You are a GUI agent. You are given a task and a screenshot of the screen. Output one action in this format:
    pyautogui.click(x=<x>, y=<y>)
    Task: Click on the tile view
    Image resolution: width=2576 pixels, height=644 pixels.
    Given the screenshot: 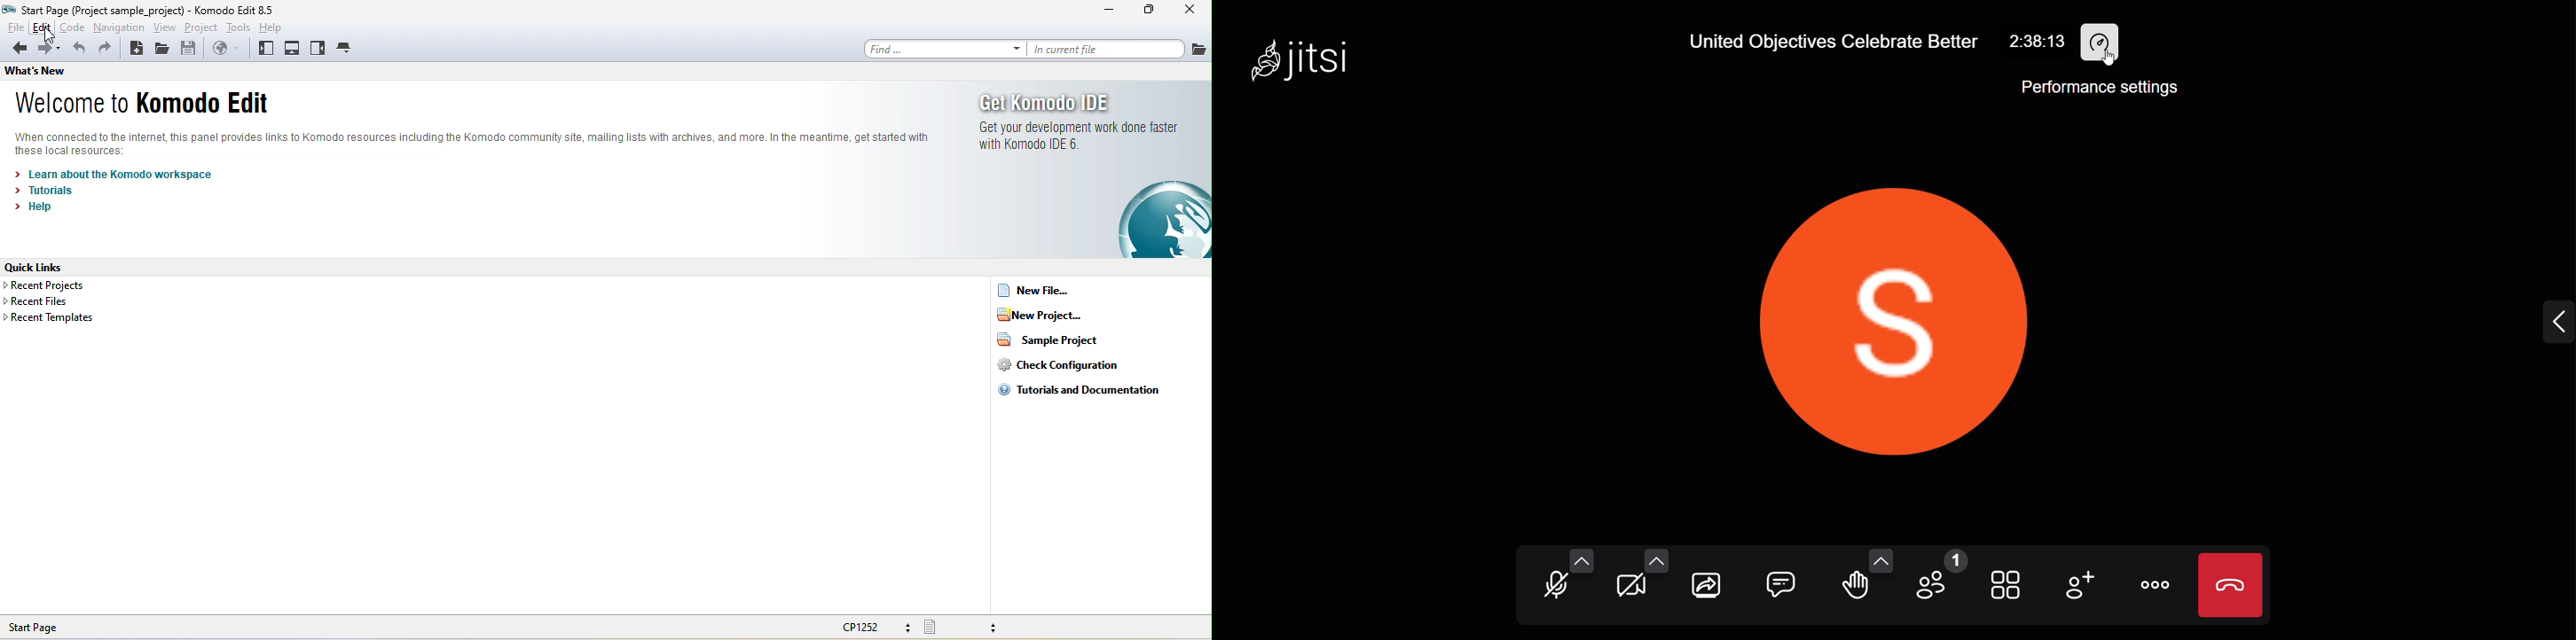 What is the action you would take?
    pyautogui.click(x=2006, y=584)
    